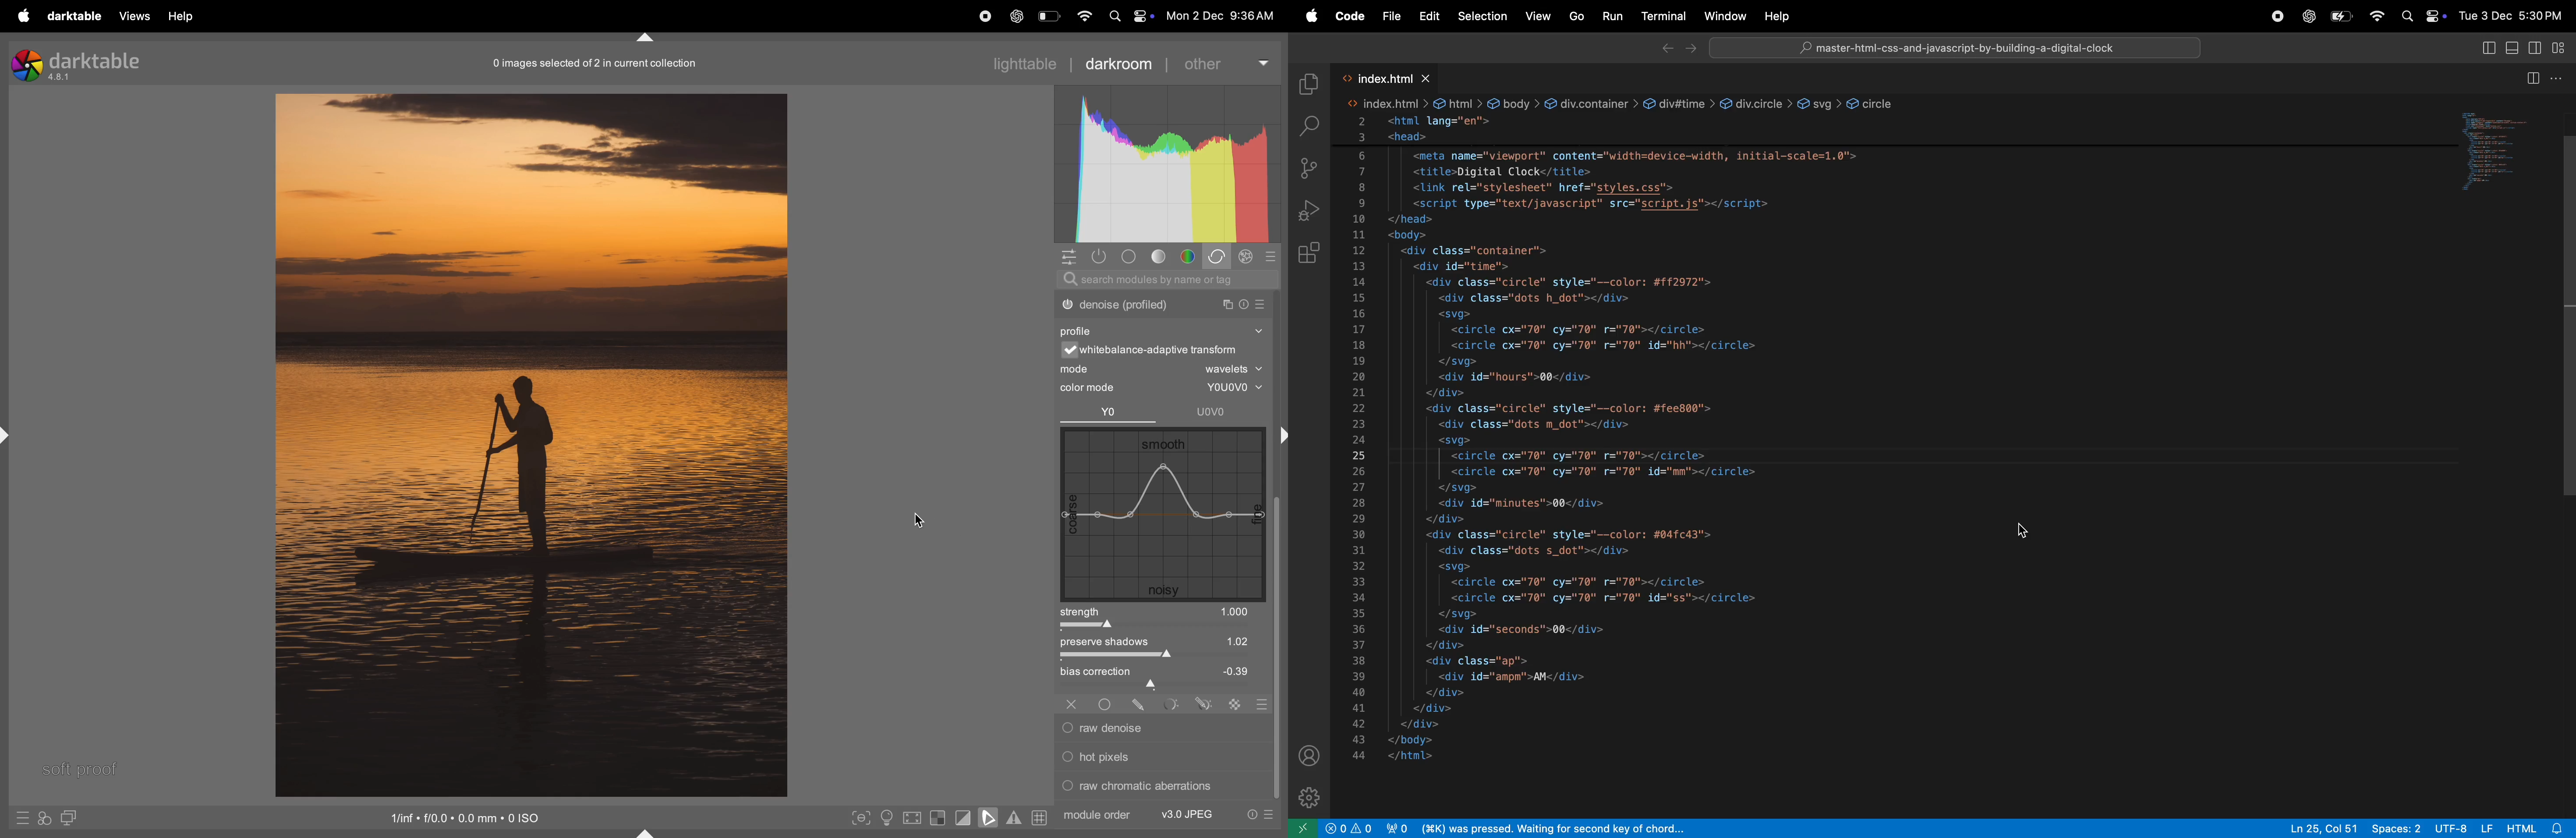 The height and width of the screenshot is (840, 2576). What do you see at coordinates (1614, 16) in the screenshot?
I see `run` at bounding box center [1614, 16].